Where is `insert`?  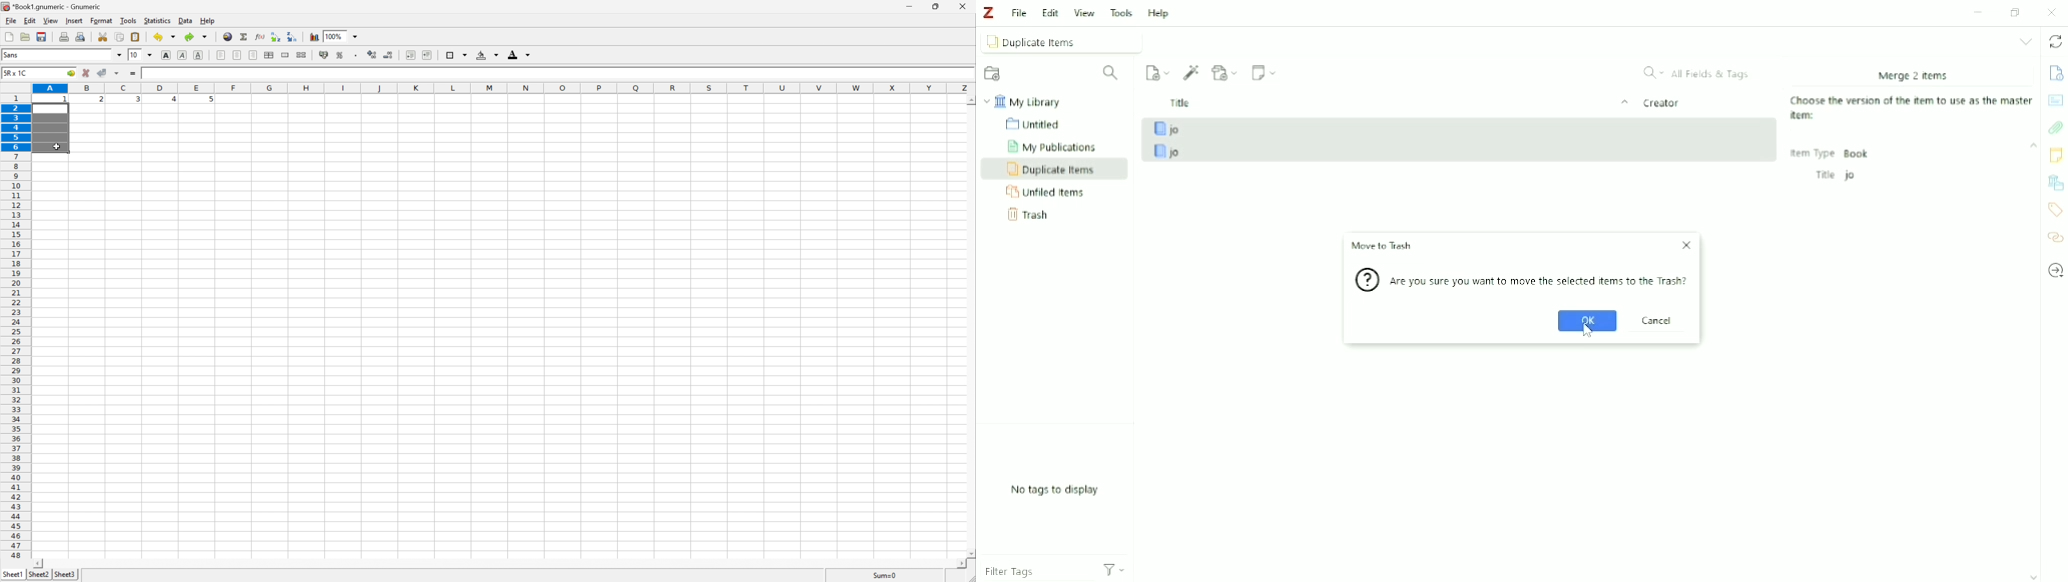
insert is located at coordinates (74, 20).